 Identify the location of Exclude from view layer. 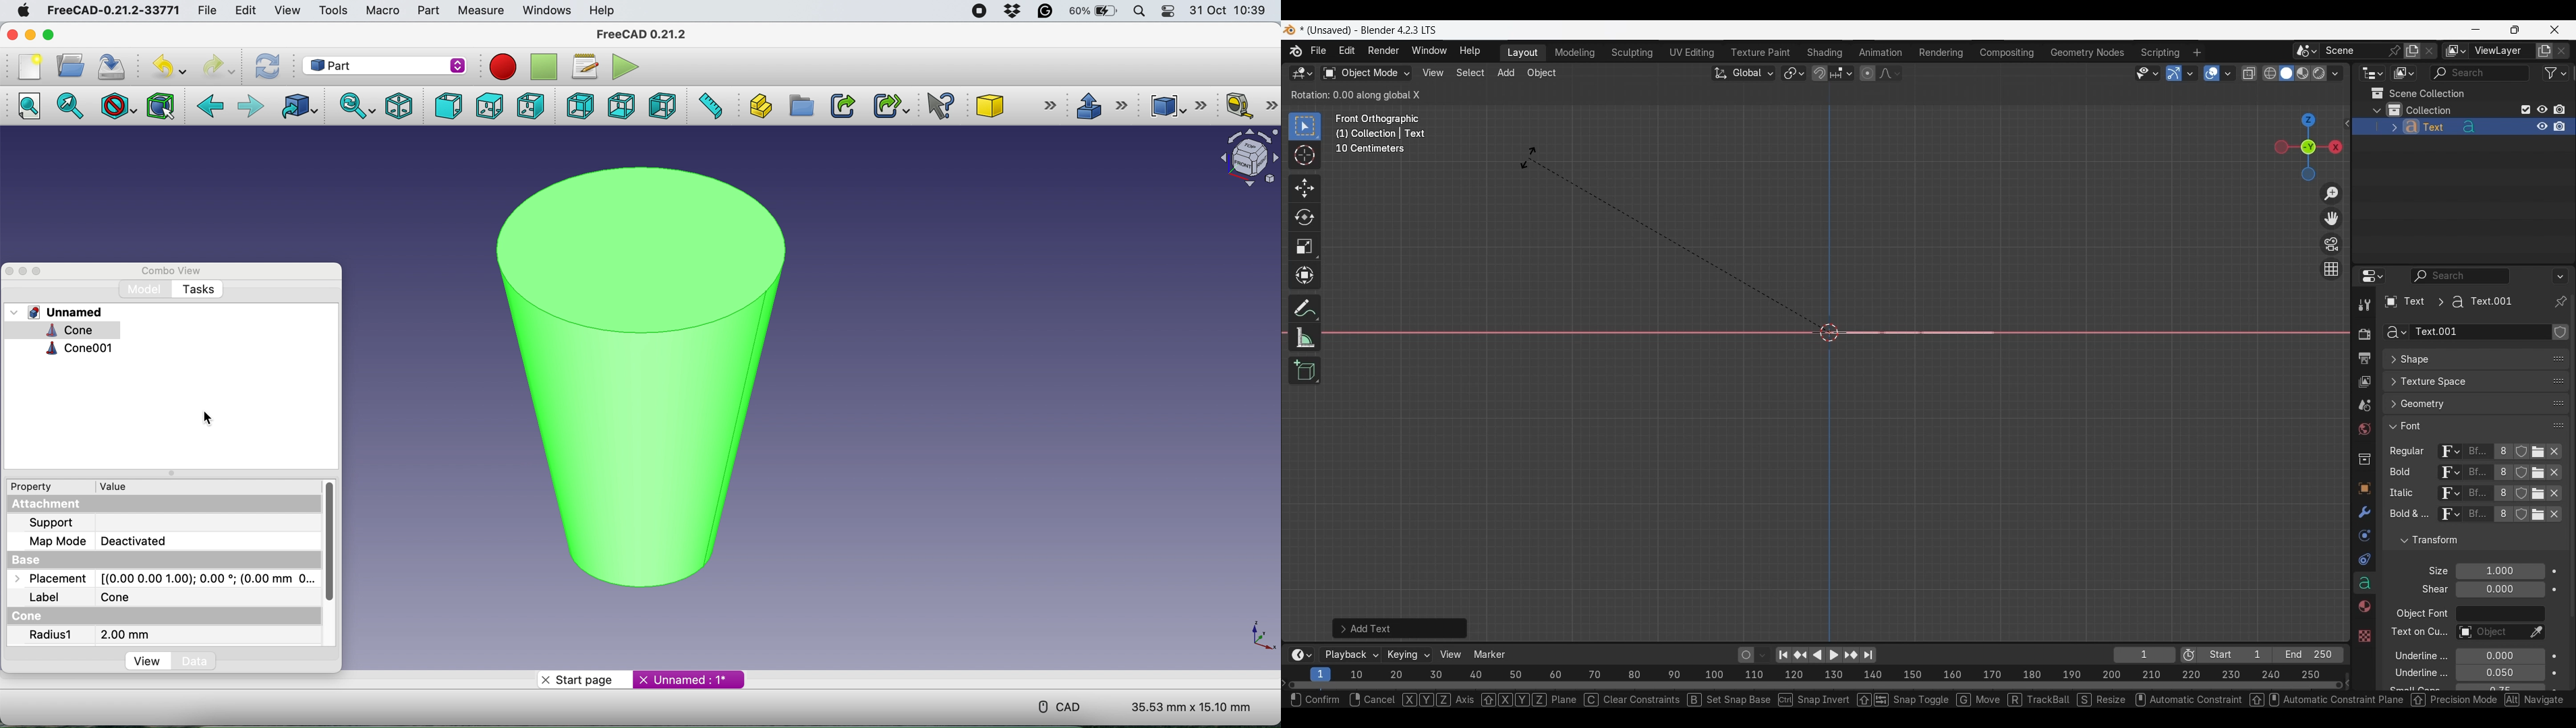
(2526, 109).